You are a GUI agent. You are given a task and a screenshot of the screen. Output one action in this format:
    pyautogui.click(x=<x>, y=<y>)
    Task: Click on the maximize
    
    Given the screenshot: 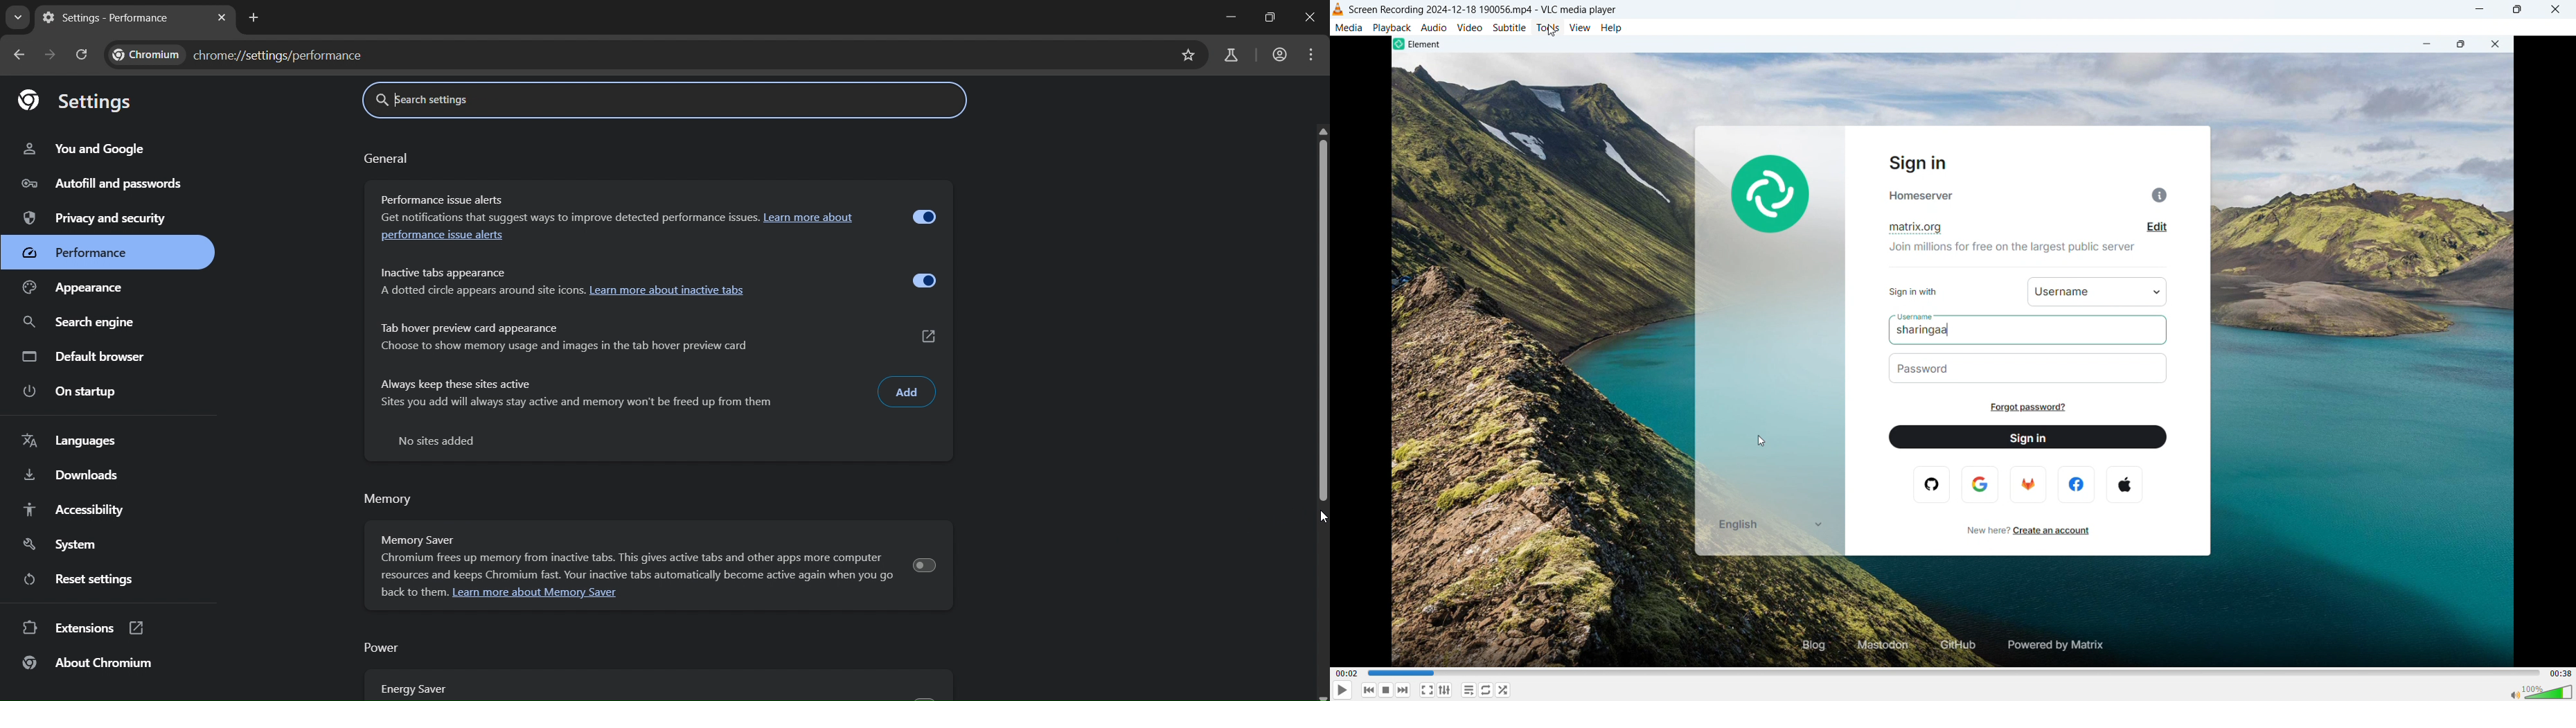 What is the action you would take?
    pyautogui.click(x=2518, y=10)
    